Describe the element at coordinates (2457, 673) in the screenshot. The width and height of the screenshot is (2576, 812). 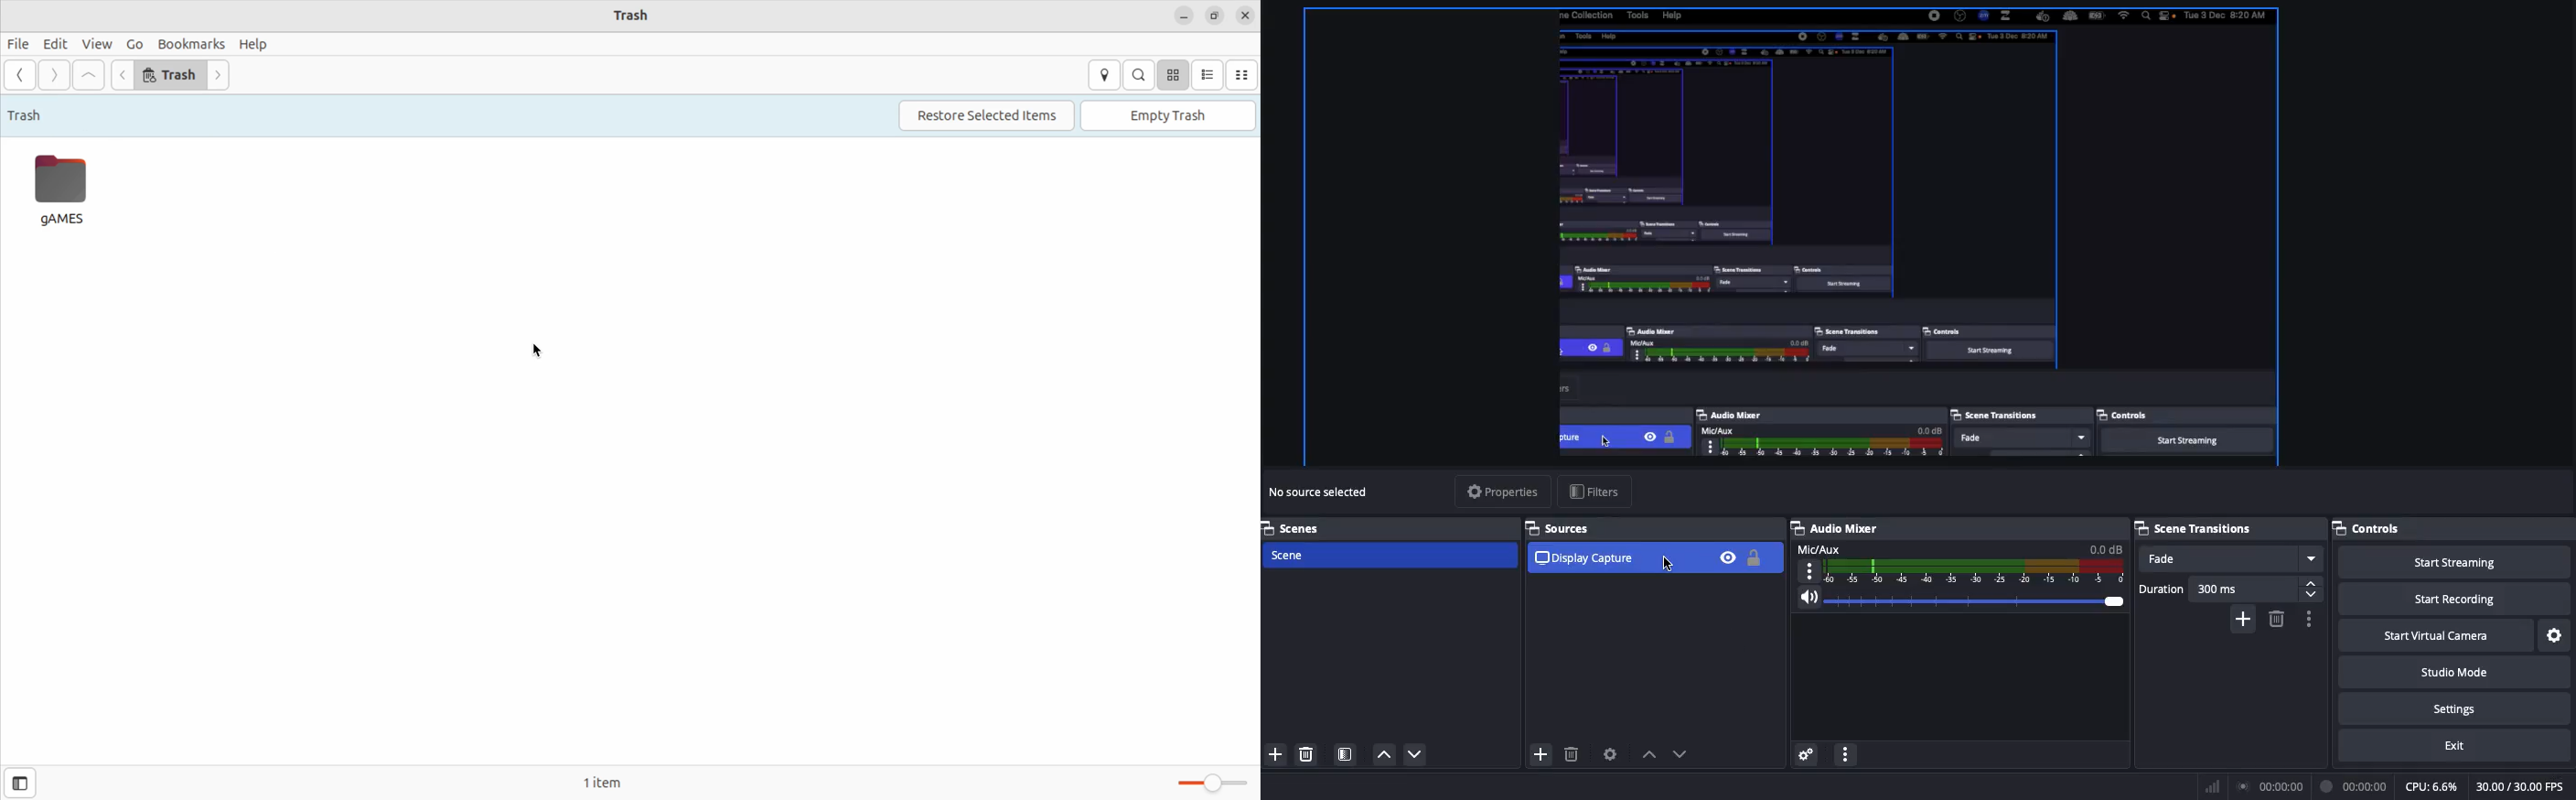
I see `Studio mode` at that location.